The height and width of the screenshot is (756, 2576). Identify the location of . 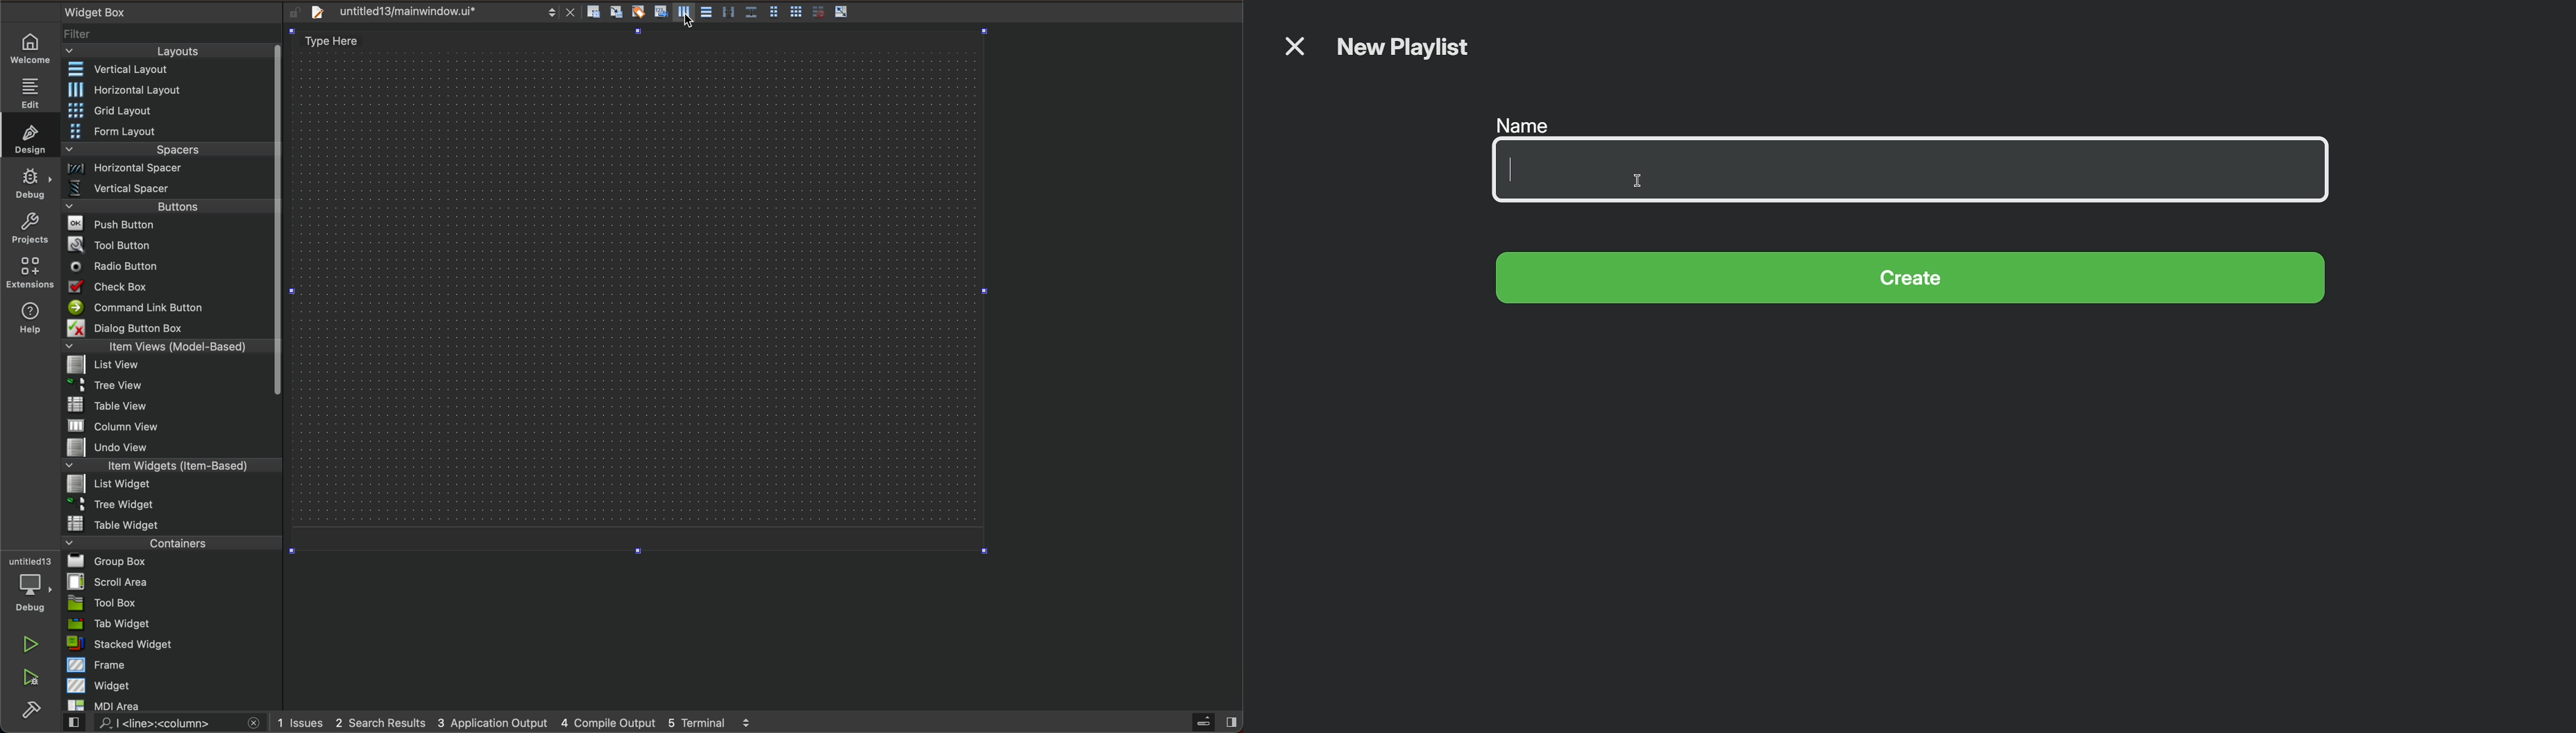
(844, 13).